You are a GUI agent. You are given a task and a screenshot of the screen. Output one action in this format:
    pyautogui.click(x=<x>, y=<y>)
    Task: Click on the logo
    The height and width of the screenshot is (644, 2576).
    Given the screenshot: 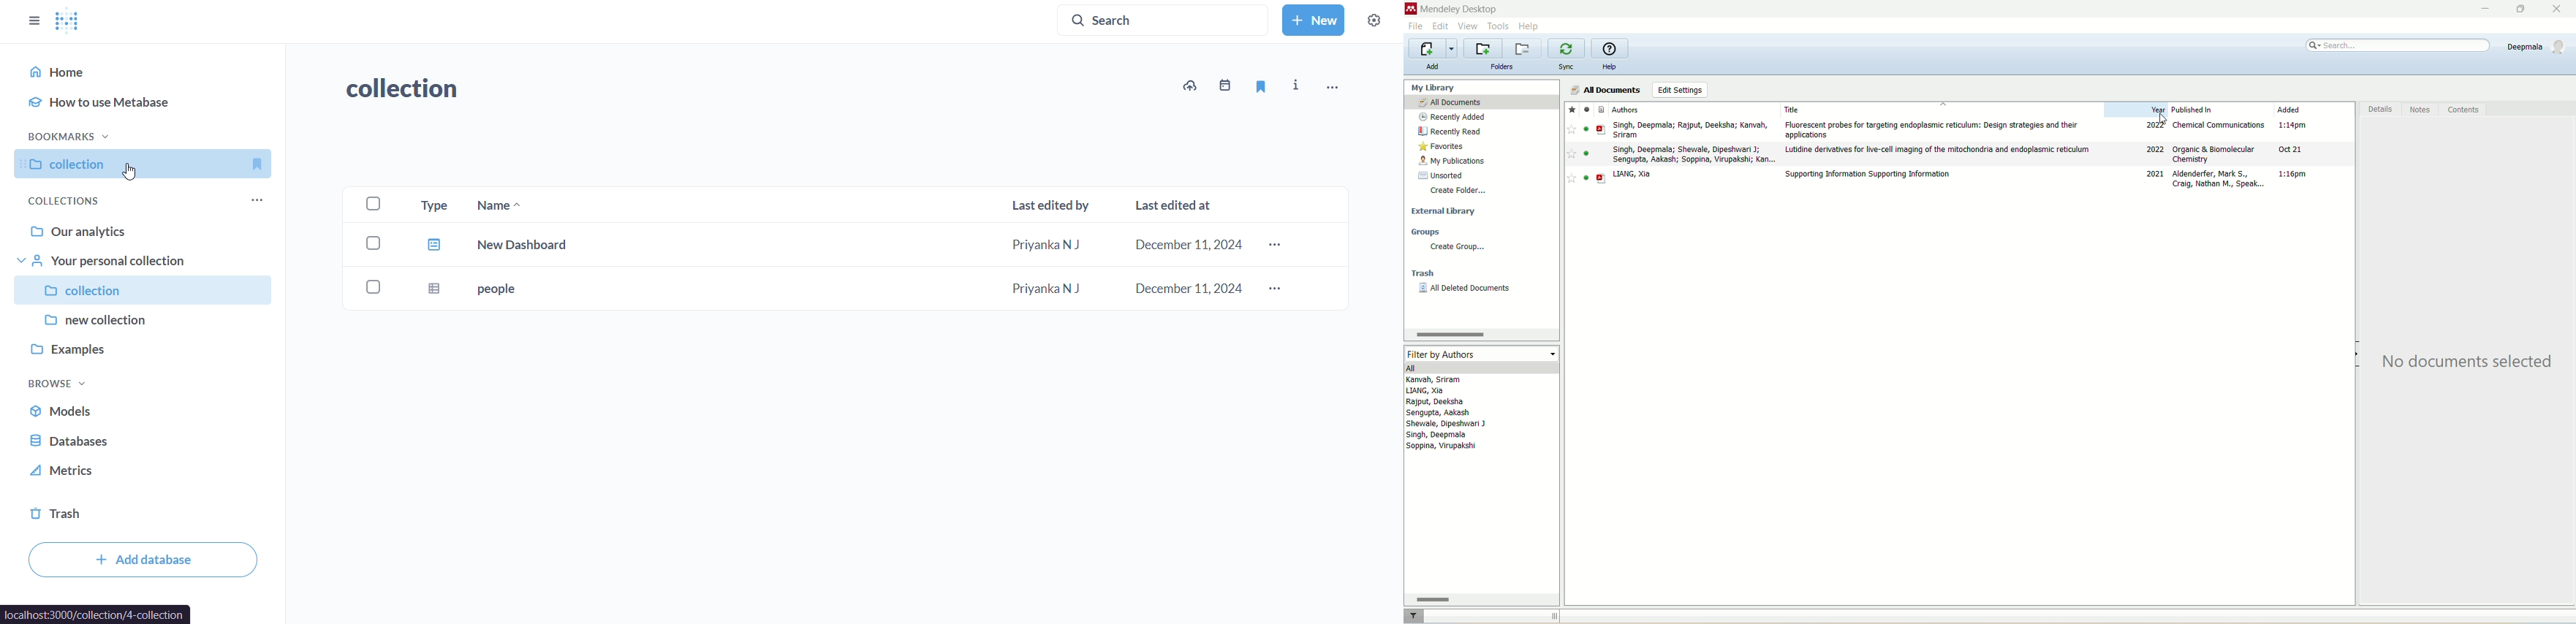 What is the action you would take?
    pyautogui.click(x=1411, y=9)
    